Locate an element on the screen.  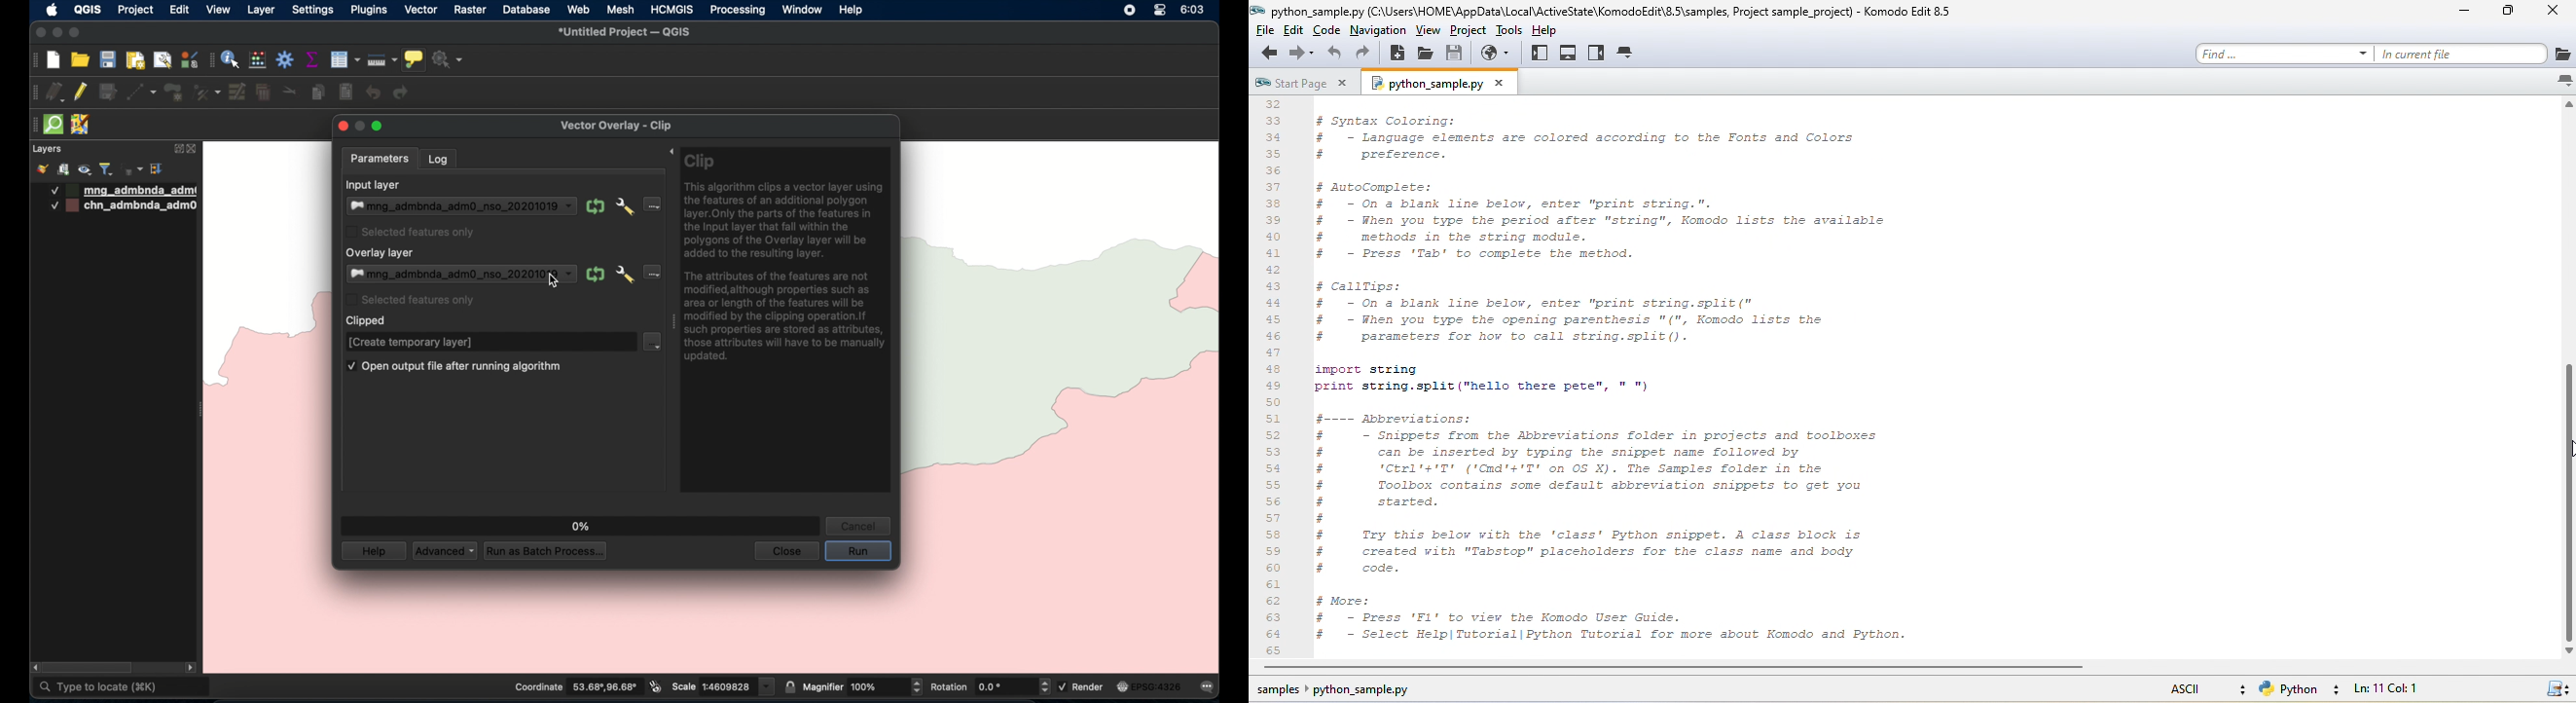
cursor is located at coordinates (2567, 456).